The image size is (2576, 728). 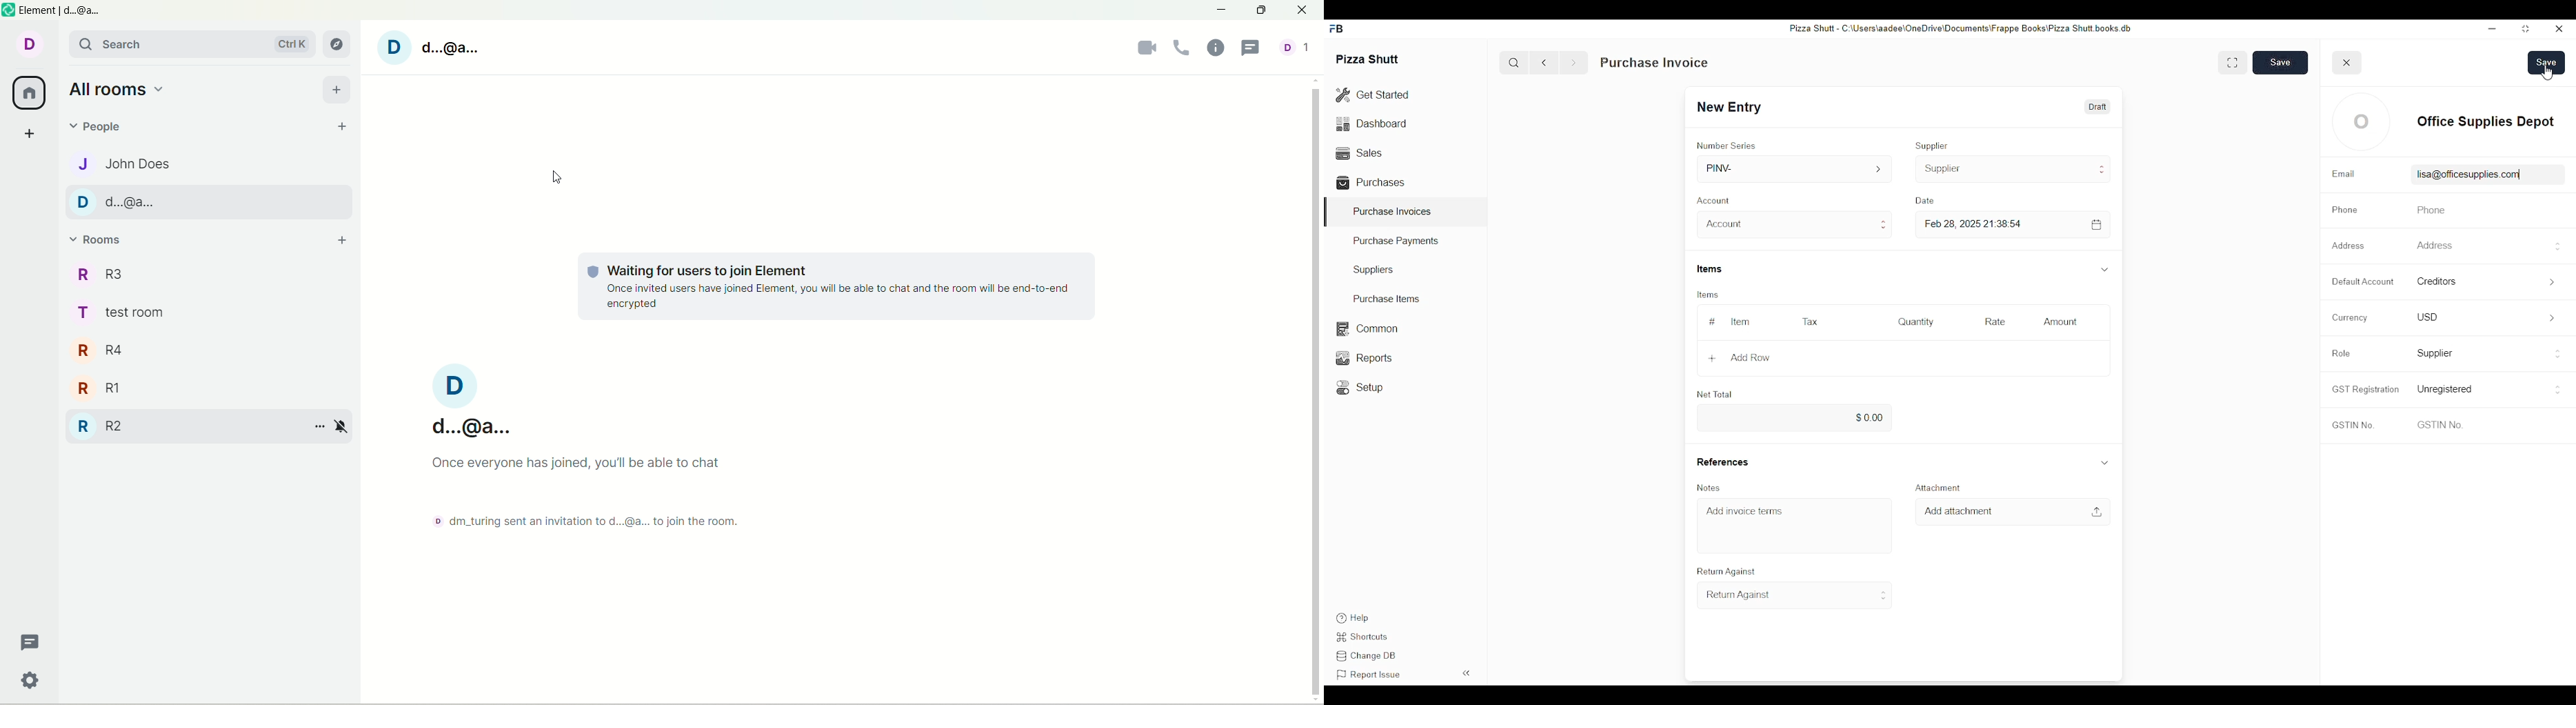 I want to click on Number Series, so click(x=1726, y=146).